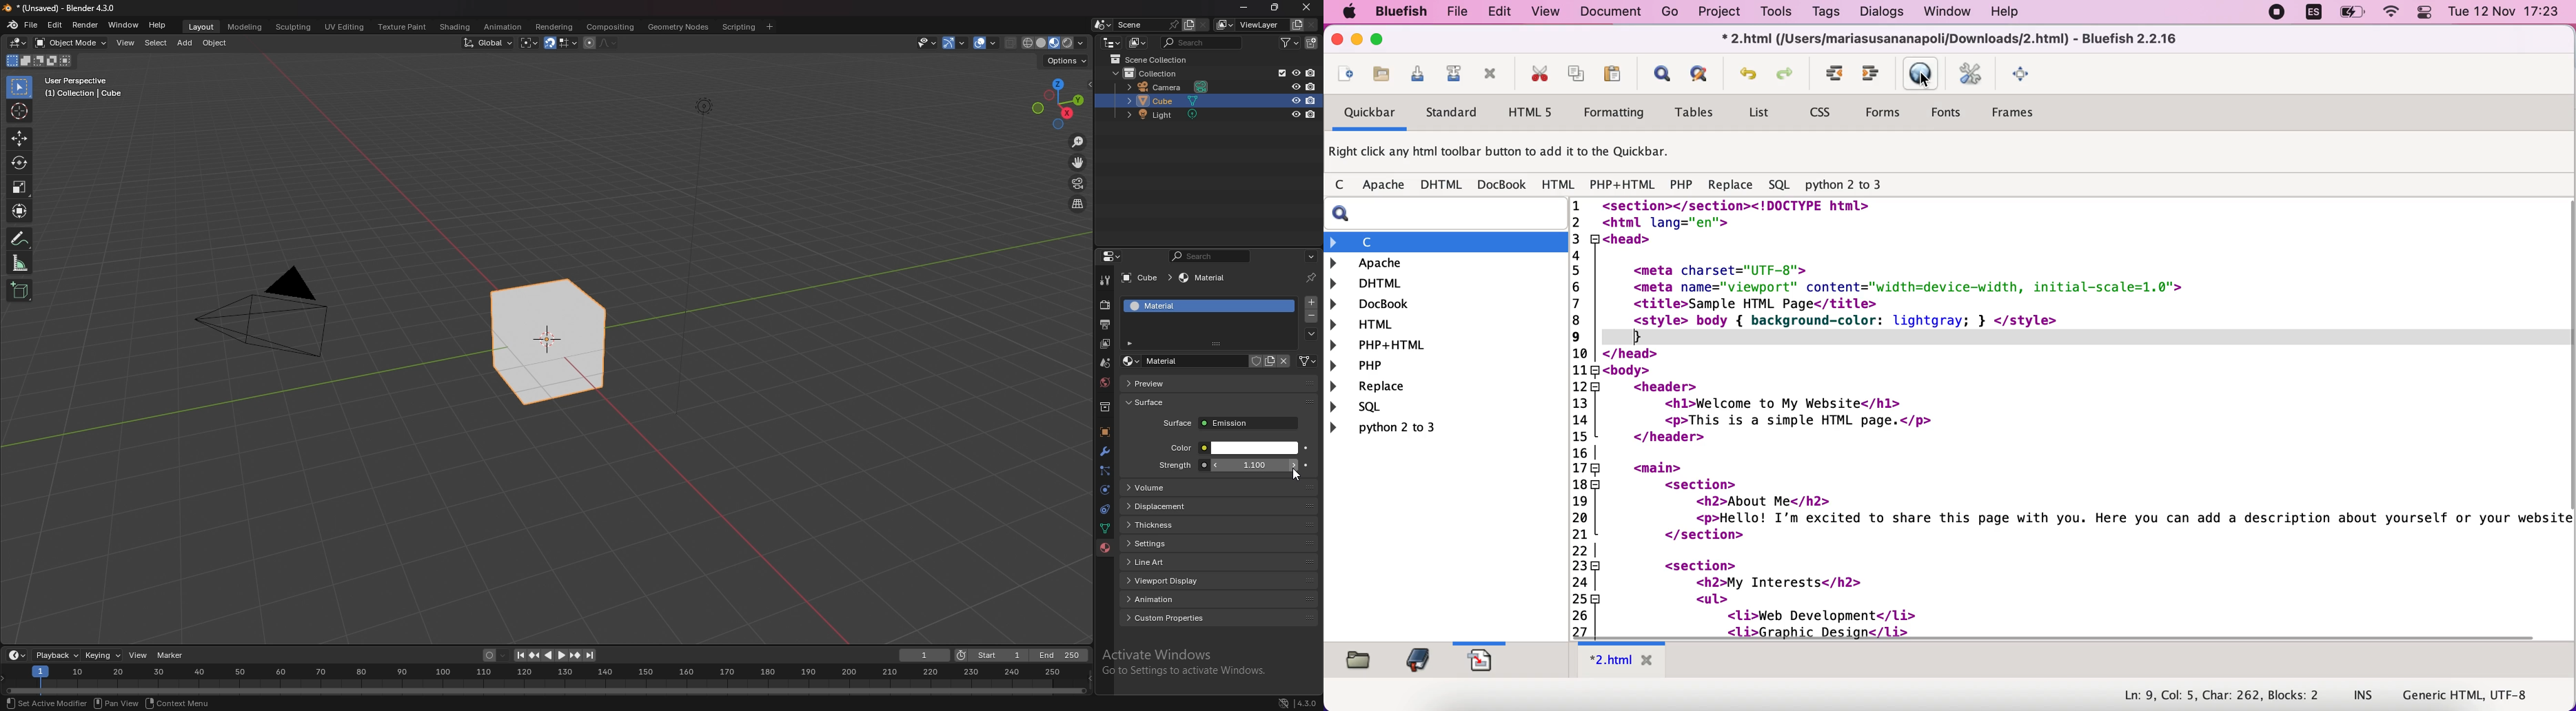 The width and height of the screenshot is (2576, 728). I want to click on overlays, so click(987, 43).